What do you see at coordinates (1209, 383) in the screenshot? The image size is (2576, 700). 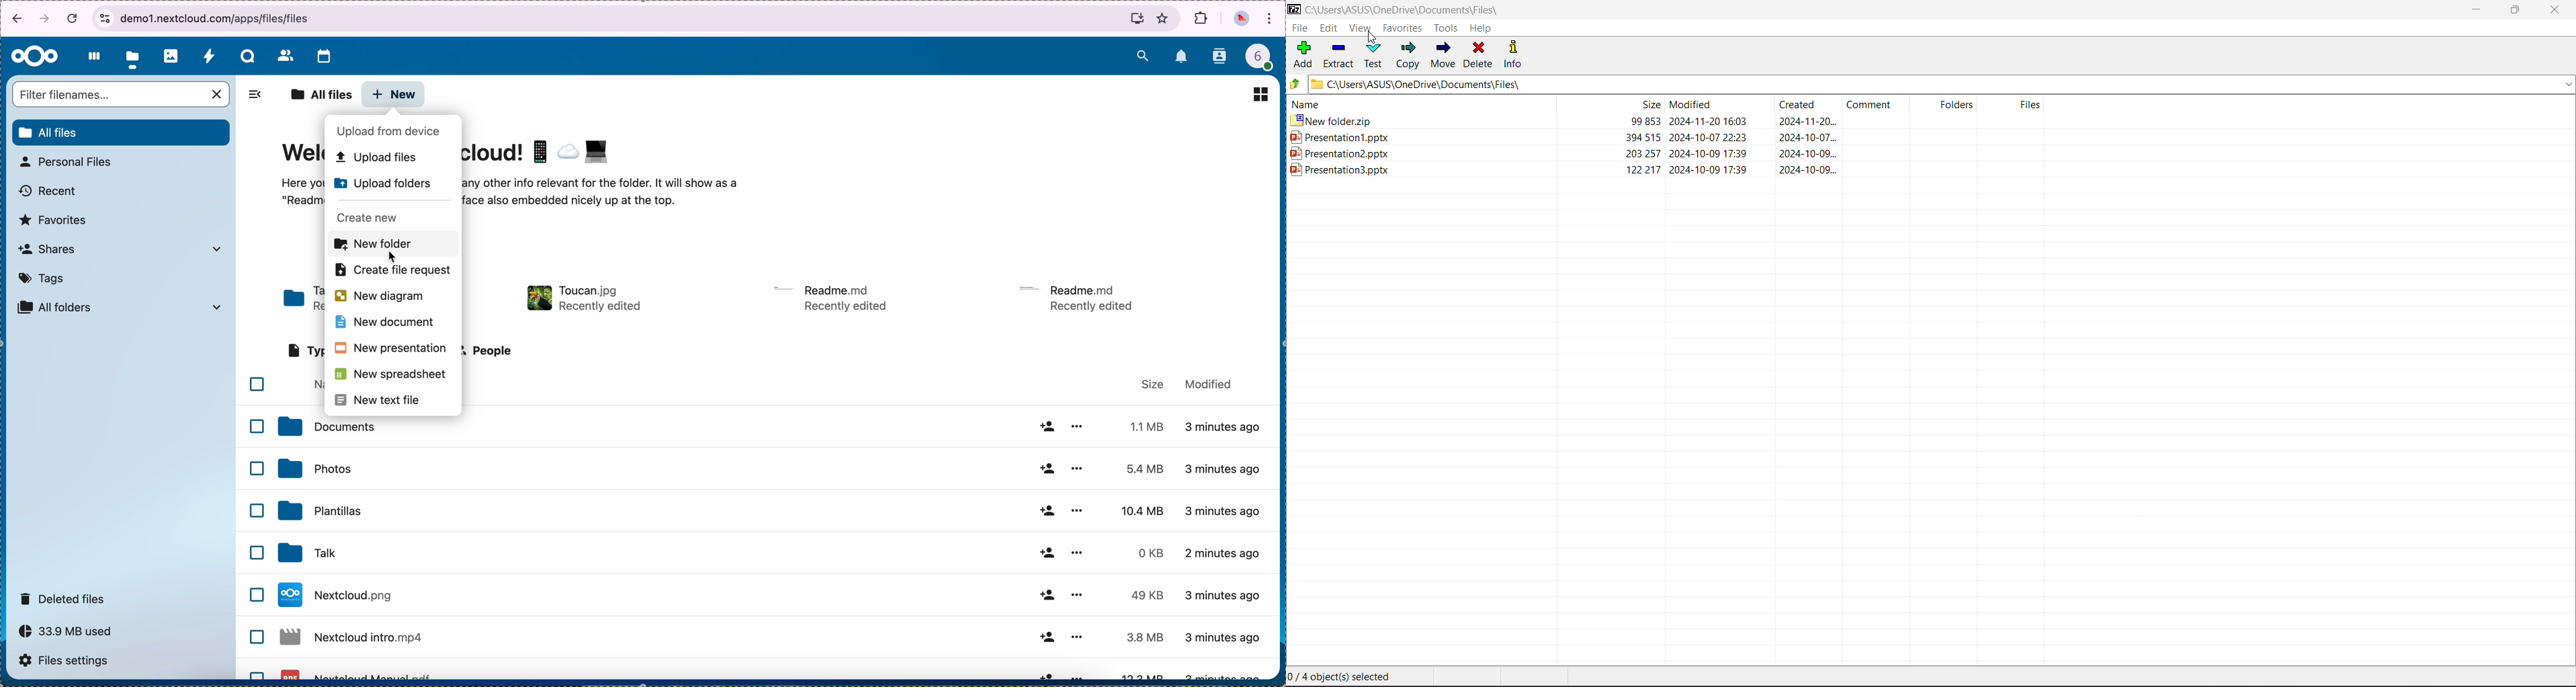 I see `modified` at bounding box center [1209, 383].